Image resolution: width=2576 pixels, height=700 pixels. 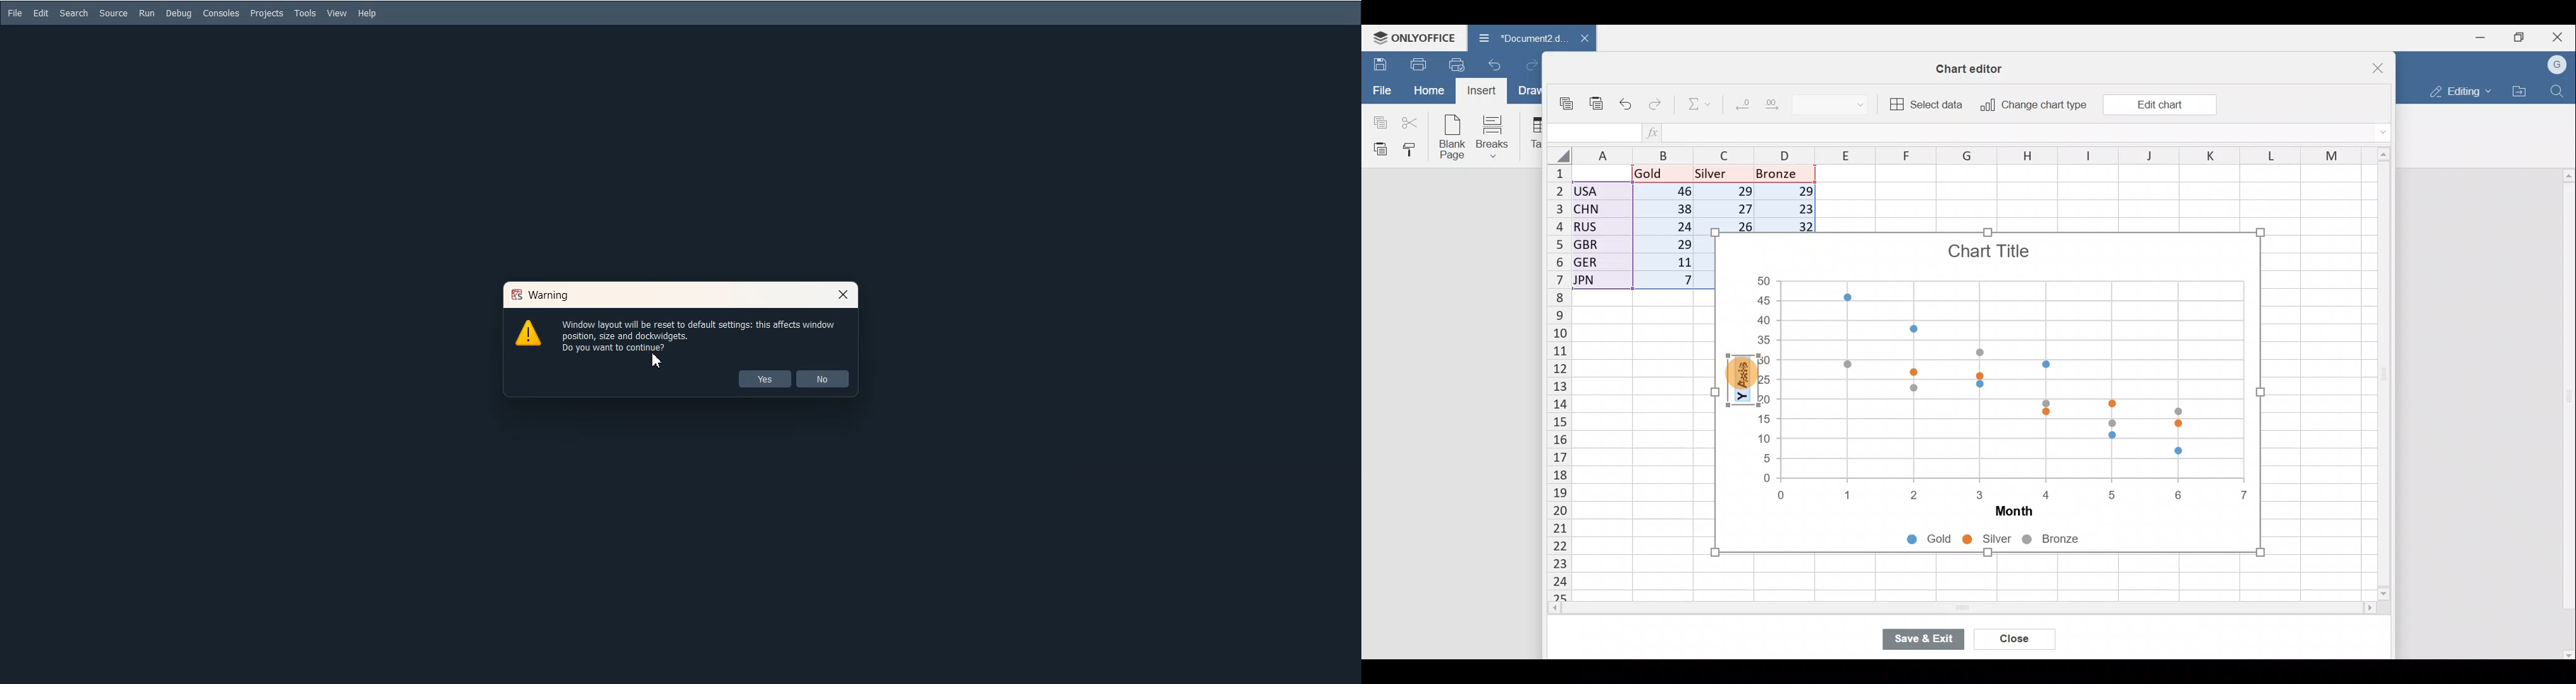 I want to click on Tools, so click(x=306, y=13).